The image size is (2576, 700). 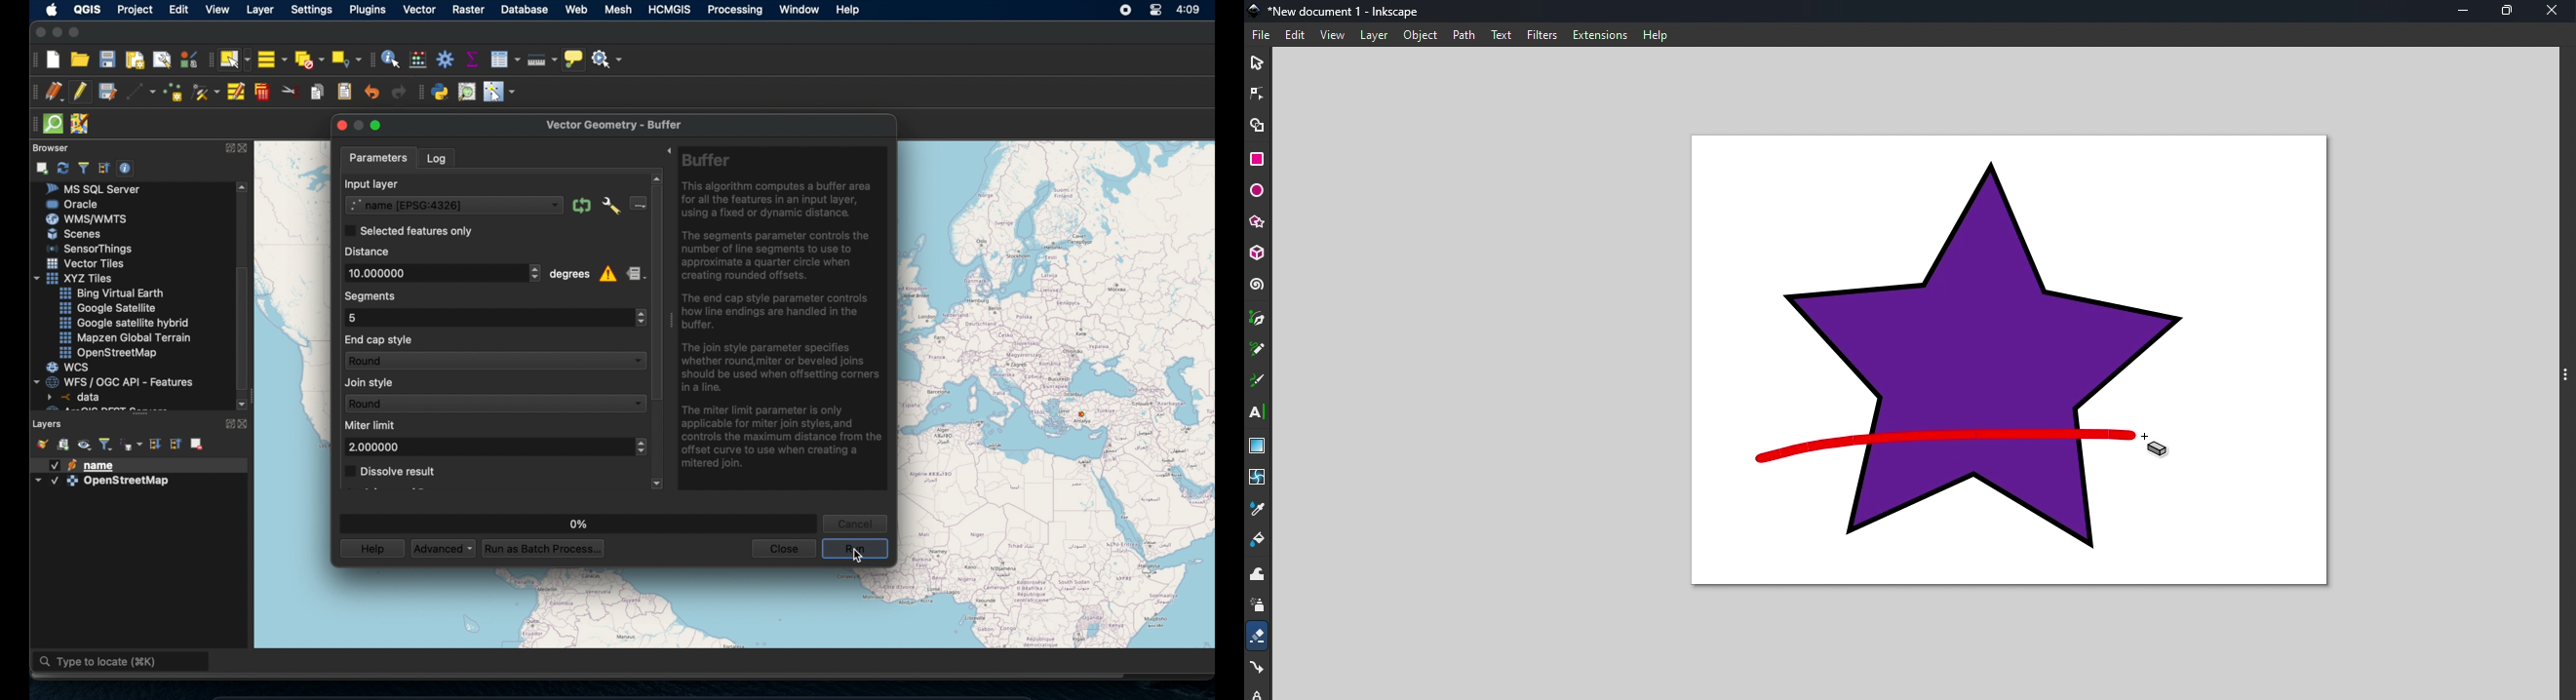 I want to click on drag handles, so click(x=32, y=123).